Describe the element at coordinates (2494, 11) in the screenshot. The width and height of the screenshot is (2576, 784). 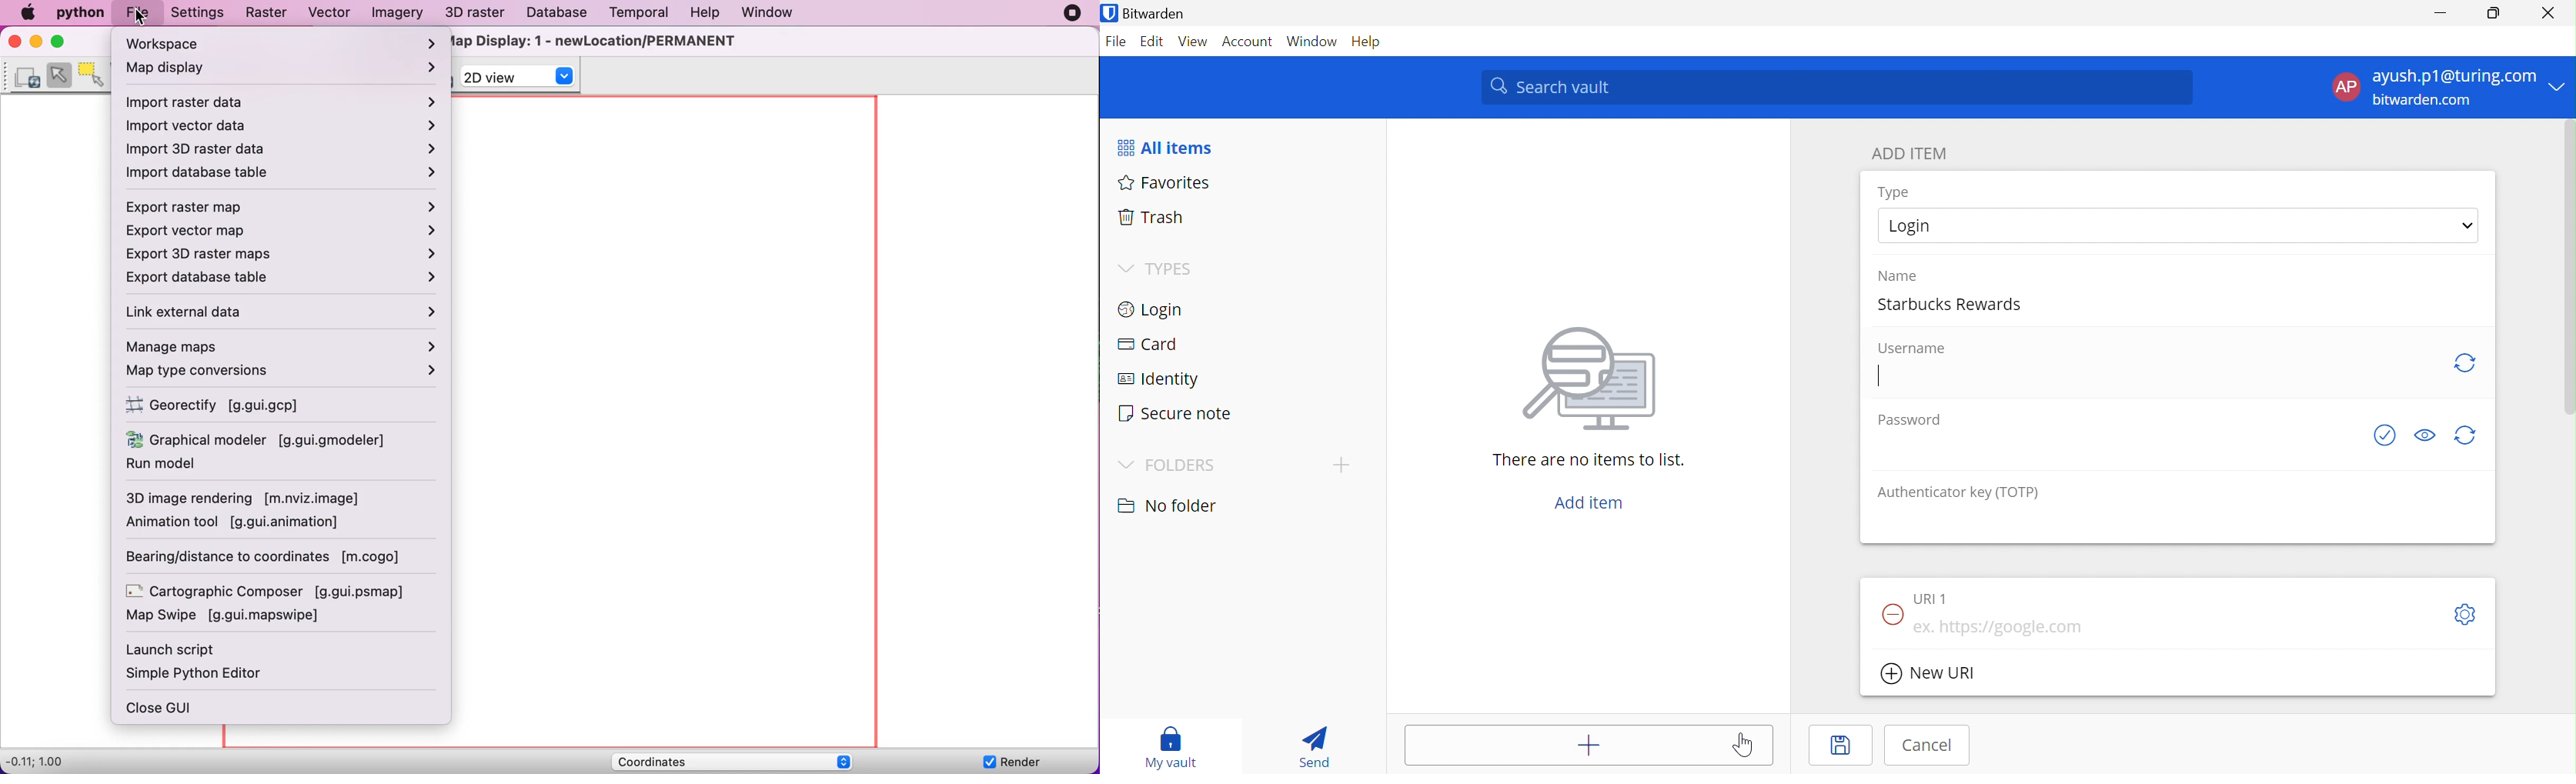
I see `Restore Down` at that location.